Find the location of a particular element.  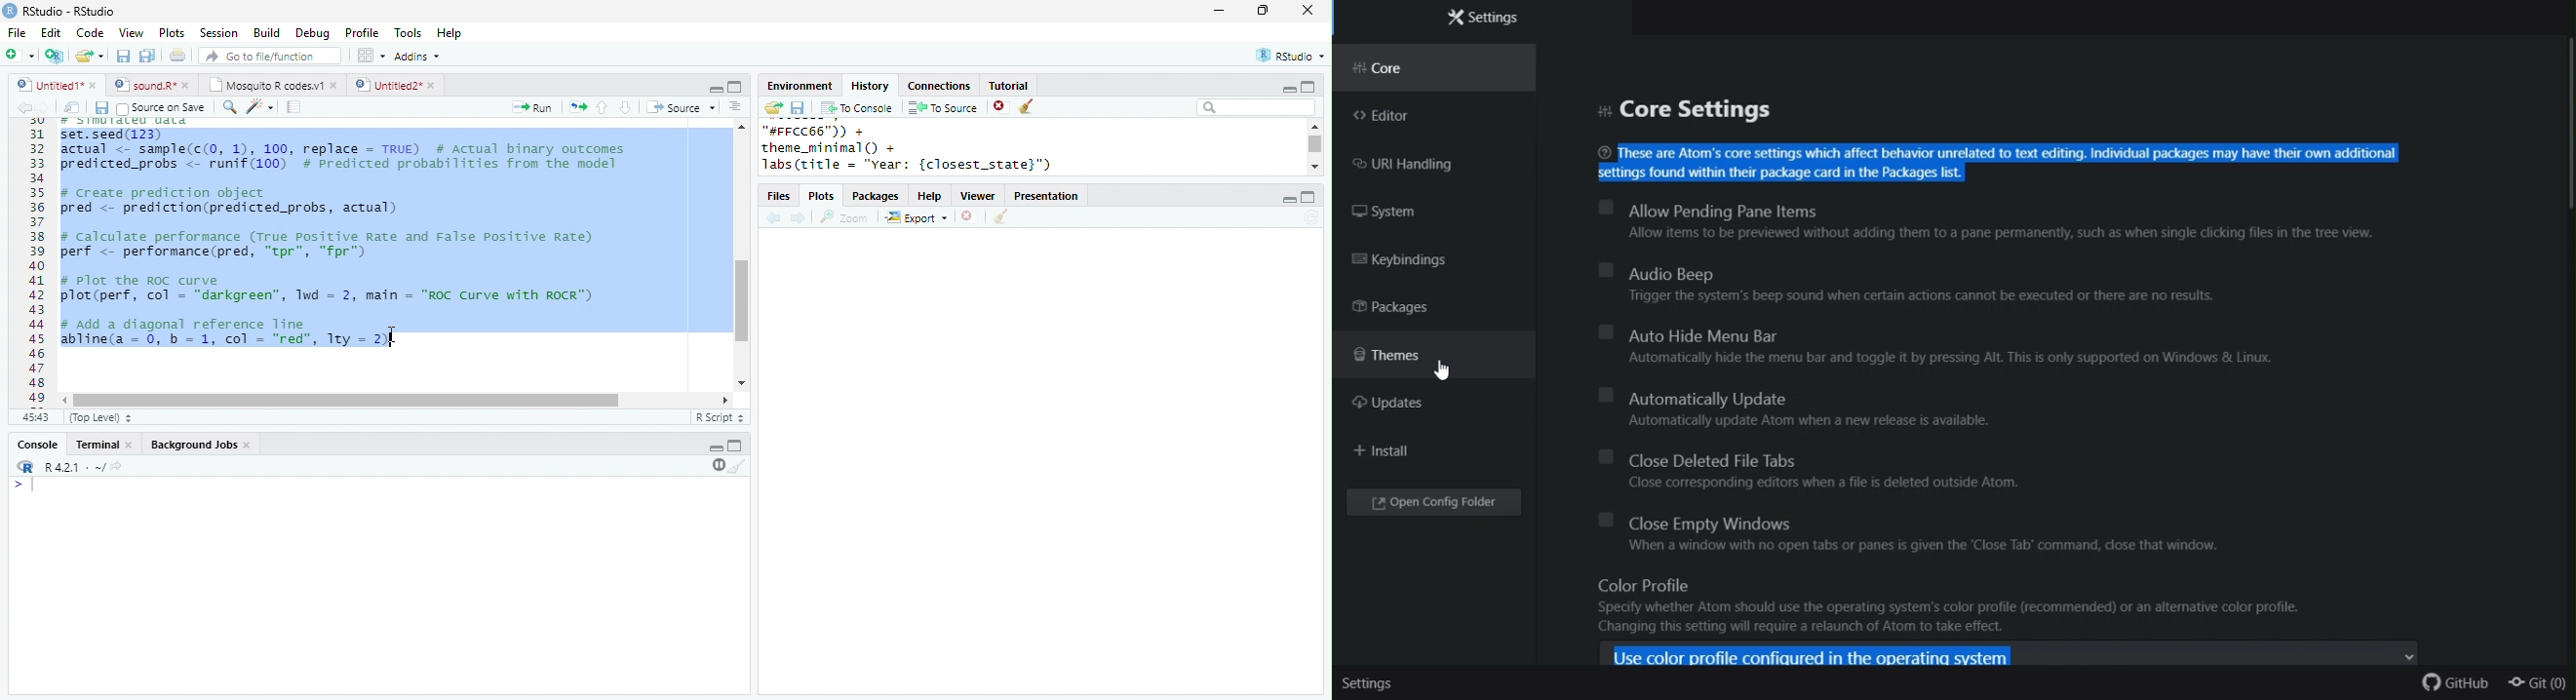

To console is located at coordinates (857, 108).